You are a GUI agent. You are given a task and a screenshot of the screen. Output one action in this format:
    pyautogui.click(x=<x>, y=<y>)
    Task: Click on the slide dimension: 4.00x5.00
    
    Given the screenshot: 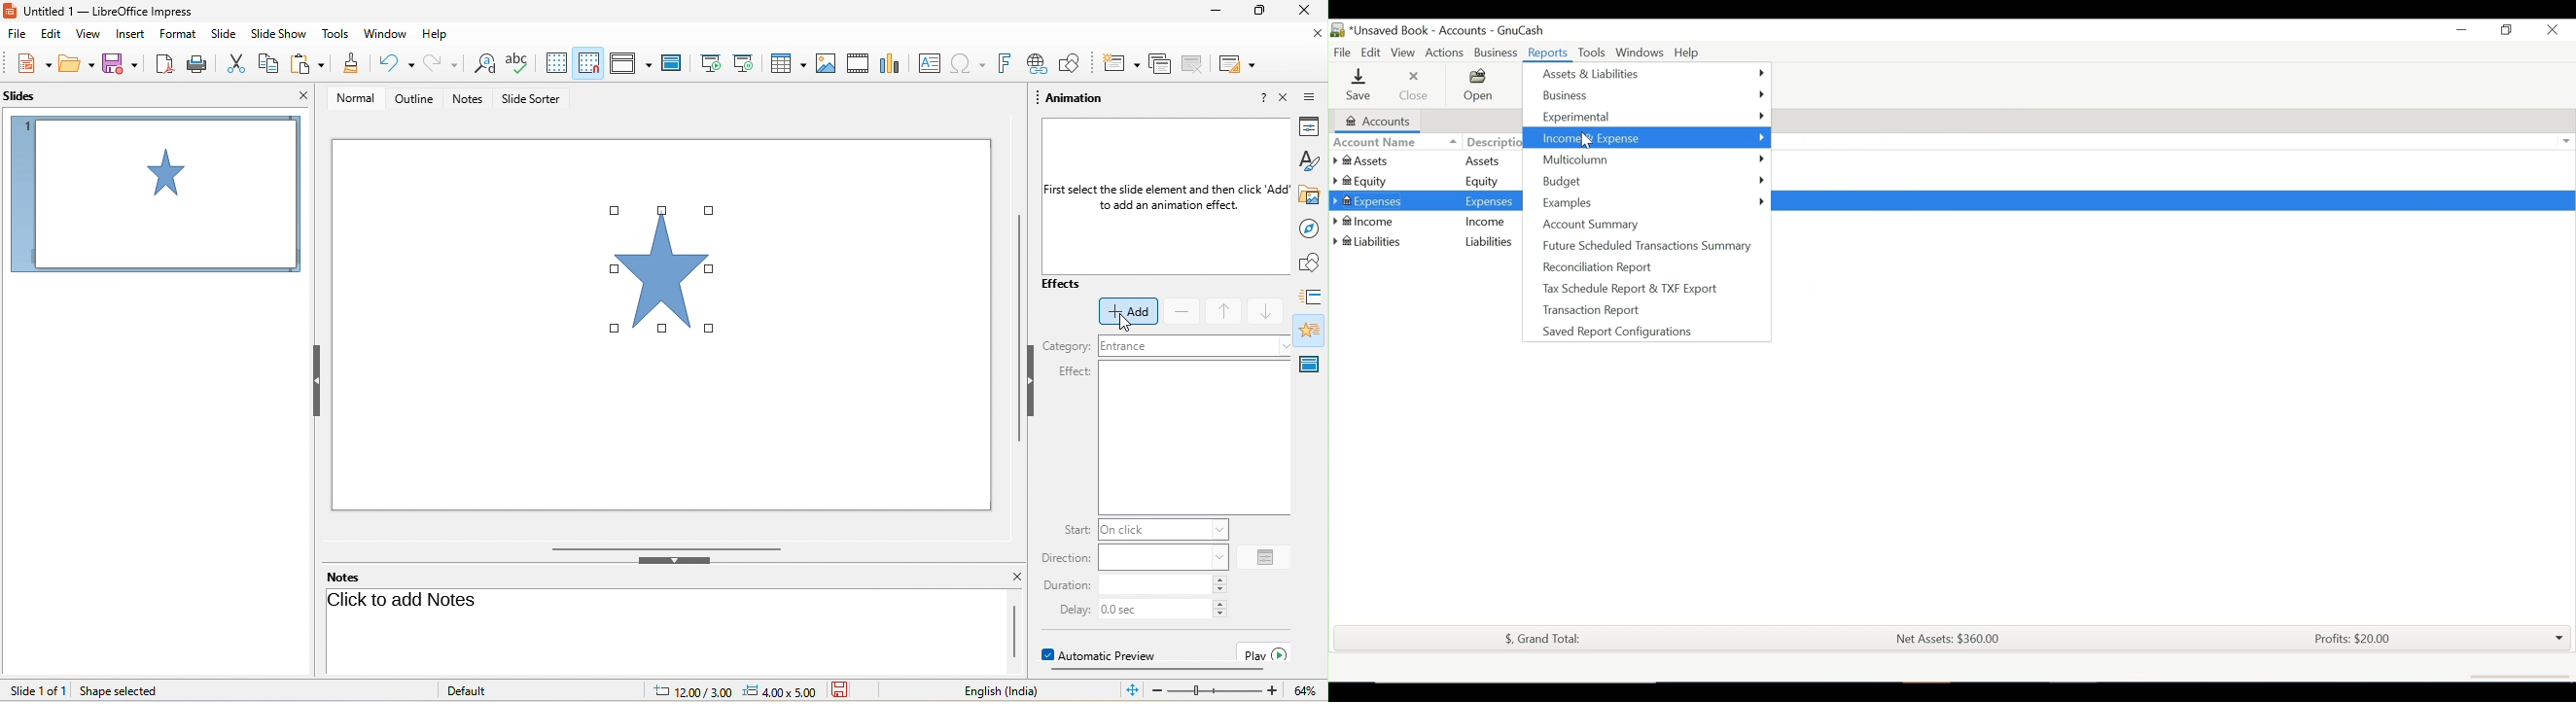 What is the action you would take?
    pyautogui.click(x=779, y=691)
    